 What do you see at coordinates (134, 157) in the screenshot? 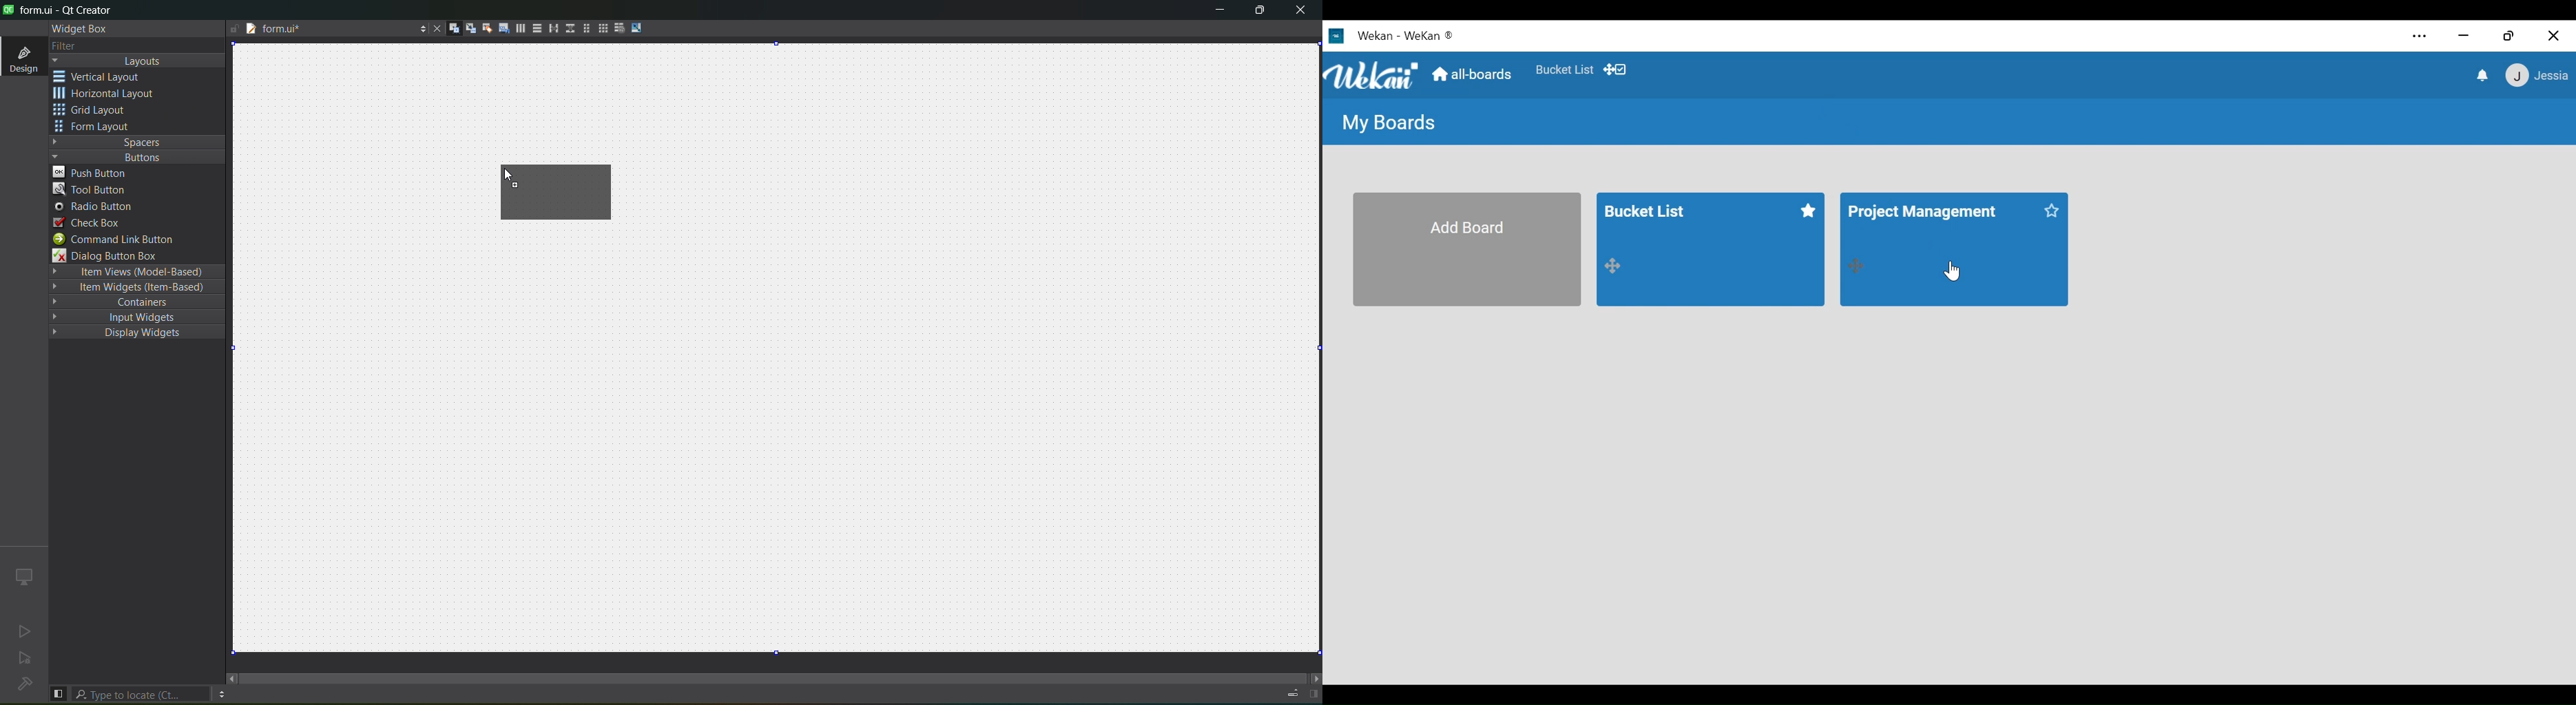
I see `button` at bounding box center [134, 157].